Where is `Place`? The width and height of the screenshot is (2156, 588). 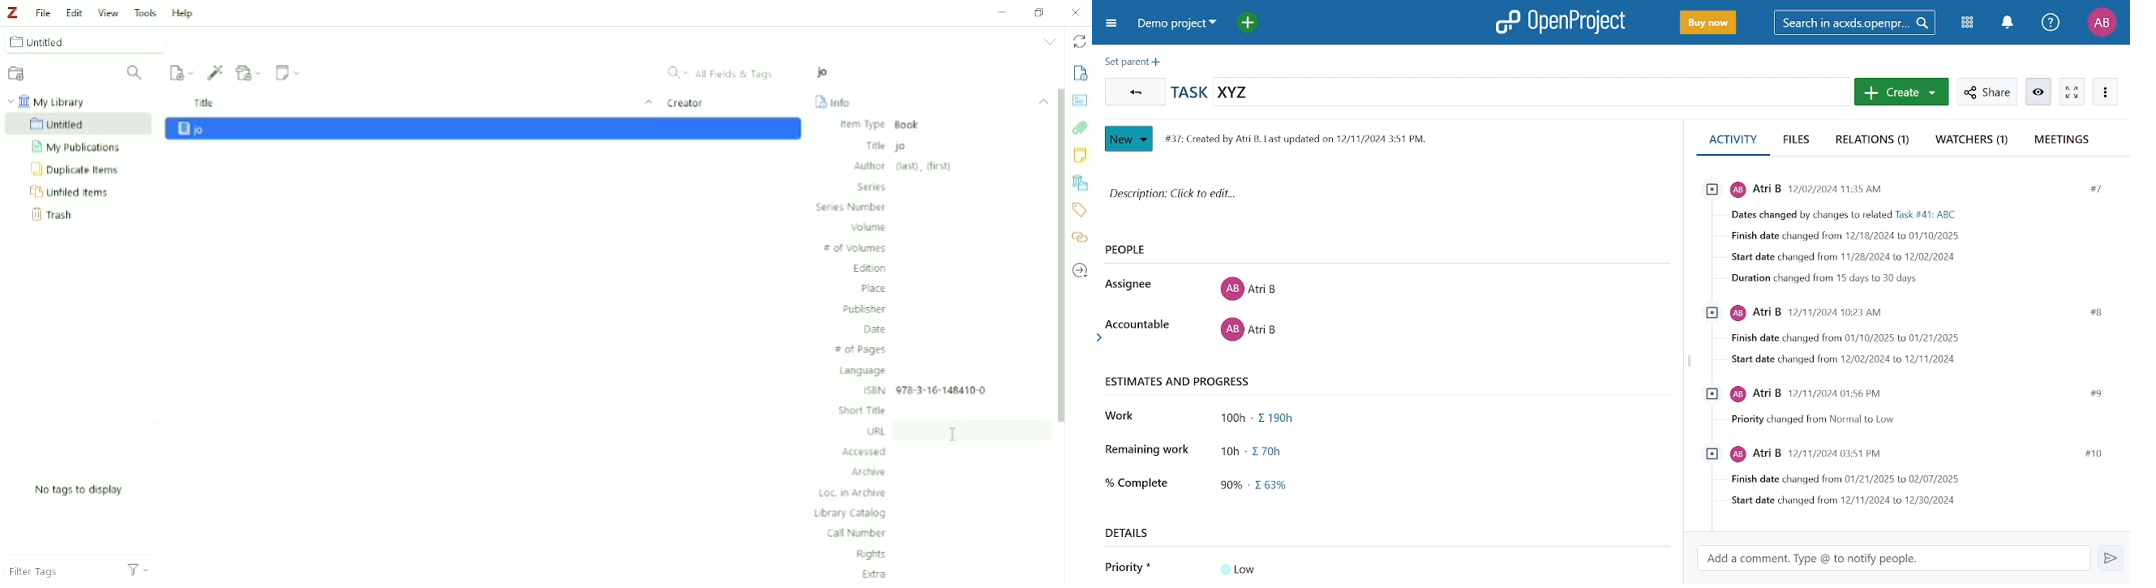
Place is located at coordinates (873, 288).